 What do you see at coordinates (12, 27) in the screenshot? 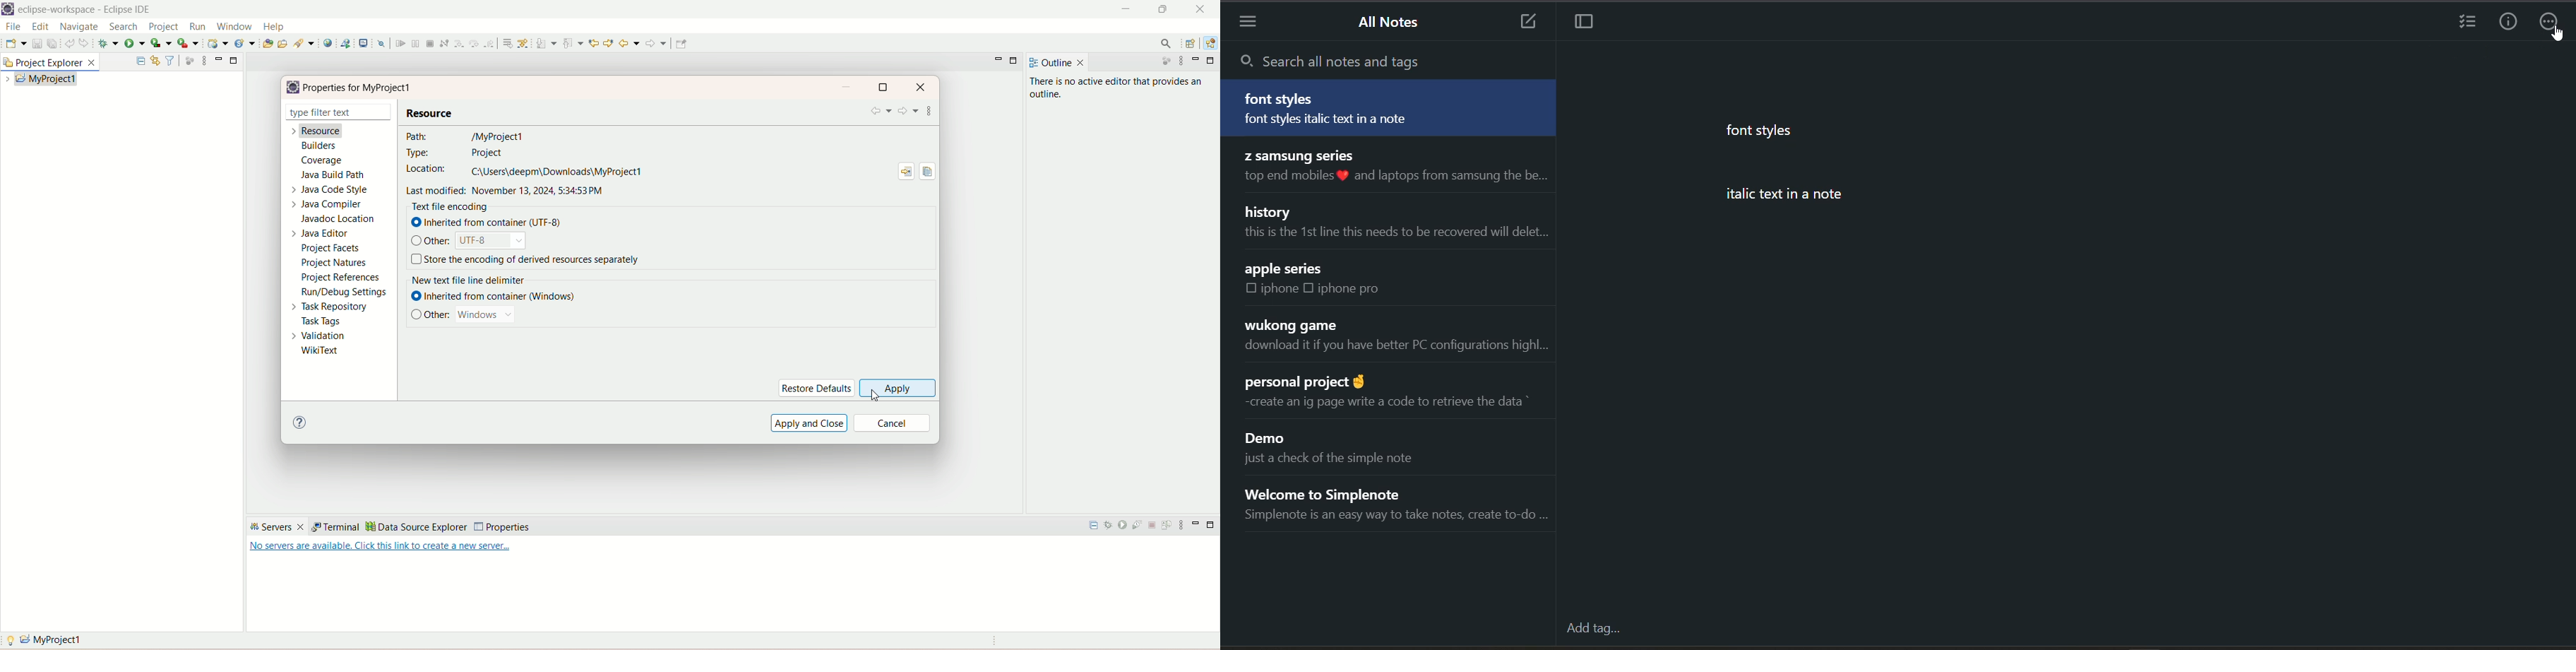
I see `file` at bounding box center [12, 27].